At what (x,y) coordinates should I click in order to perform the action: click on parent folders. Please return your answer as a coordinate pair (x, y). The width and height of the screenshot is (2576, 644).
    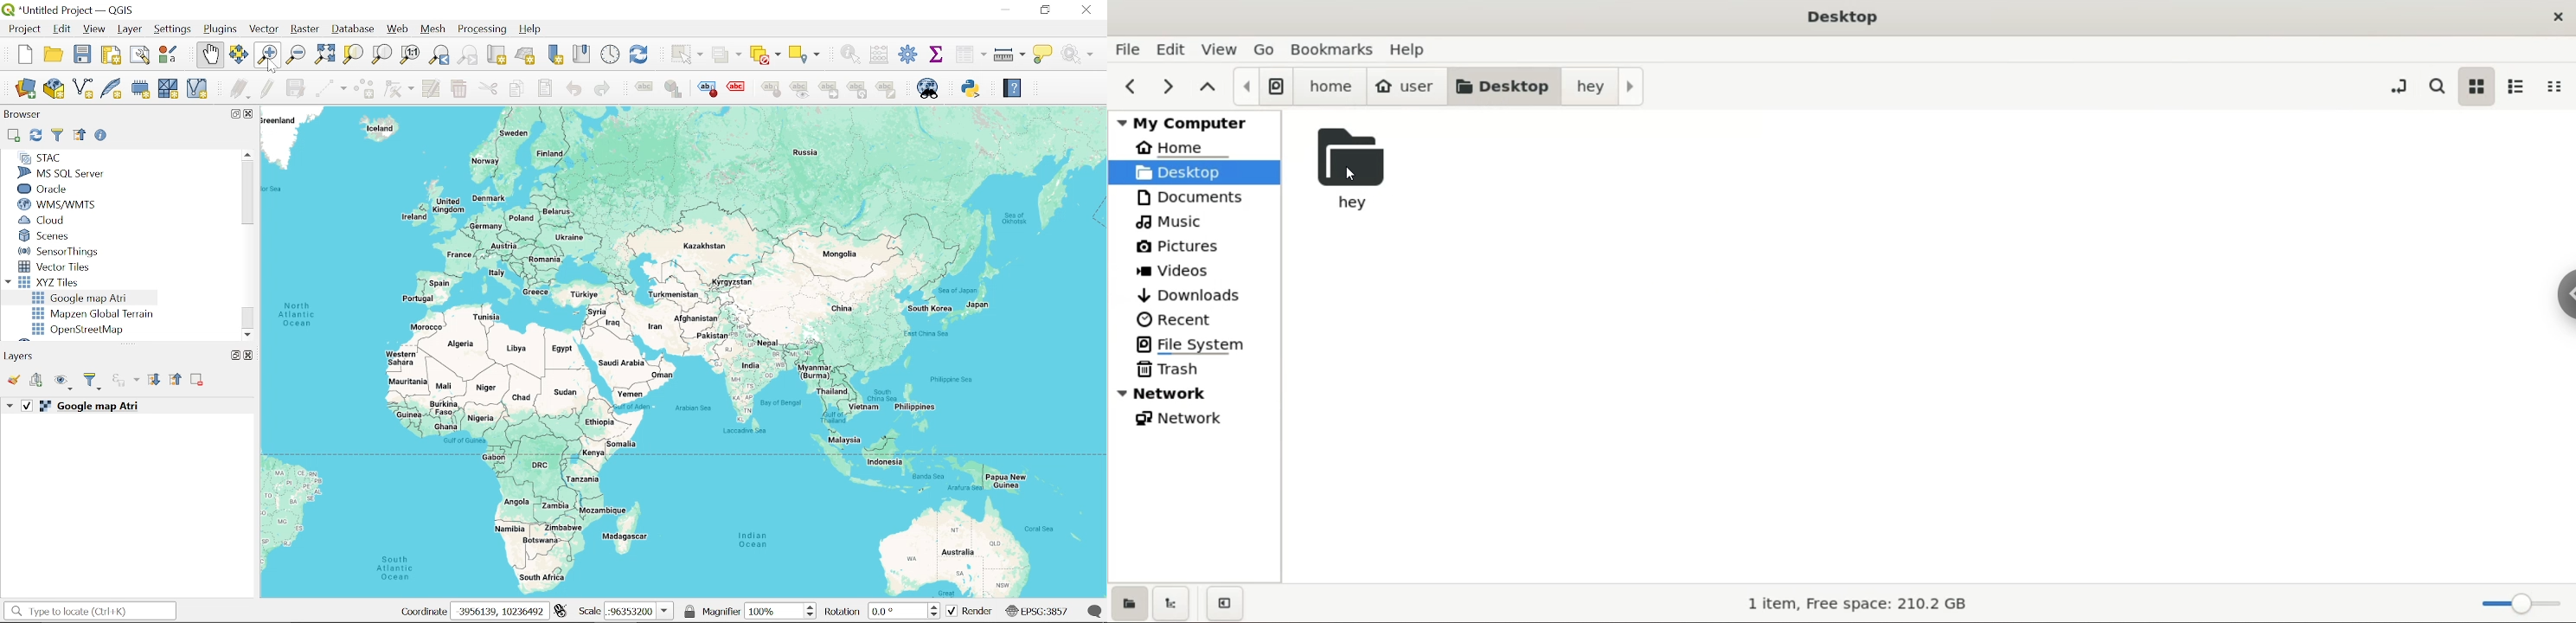
    Looking at the image, I should click on (1209, 86).